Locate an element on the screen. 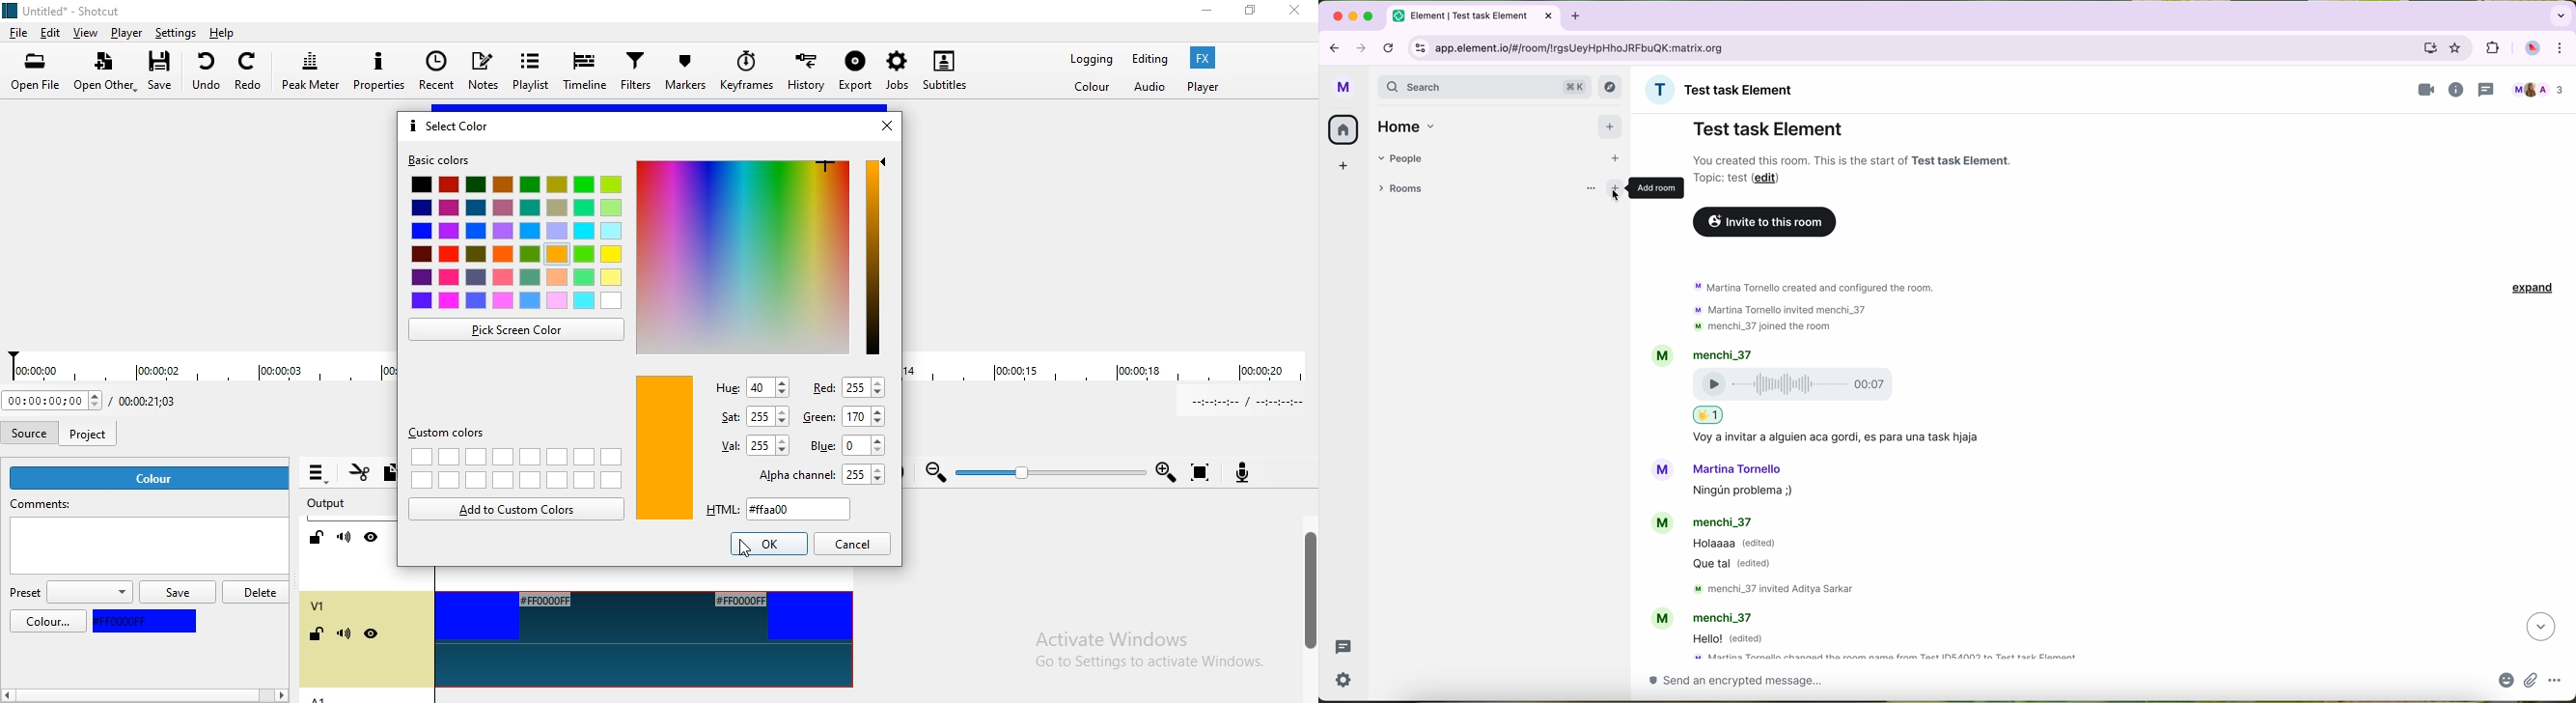  computer is located at coordinates (2430, 47).